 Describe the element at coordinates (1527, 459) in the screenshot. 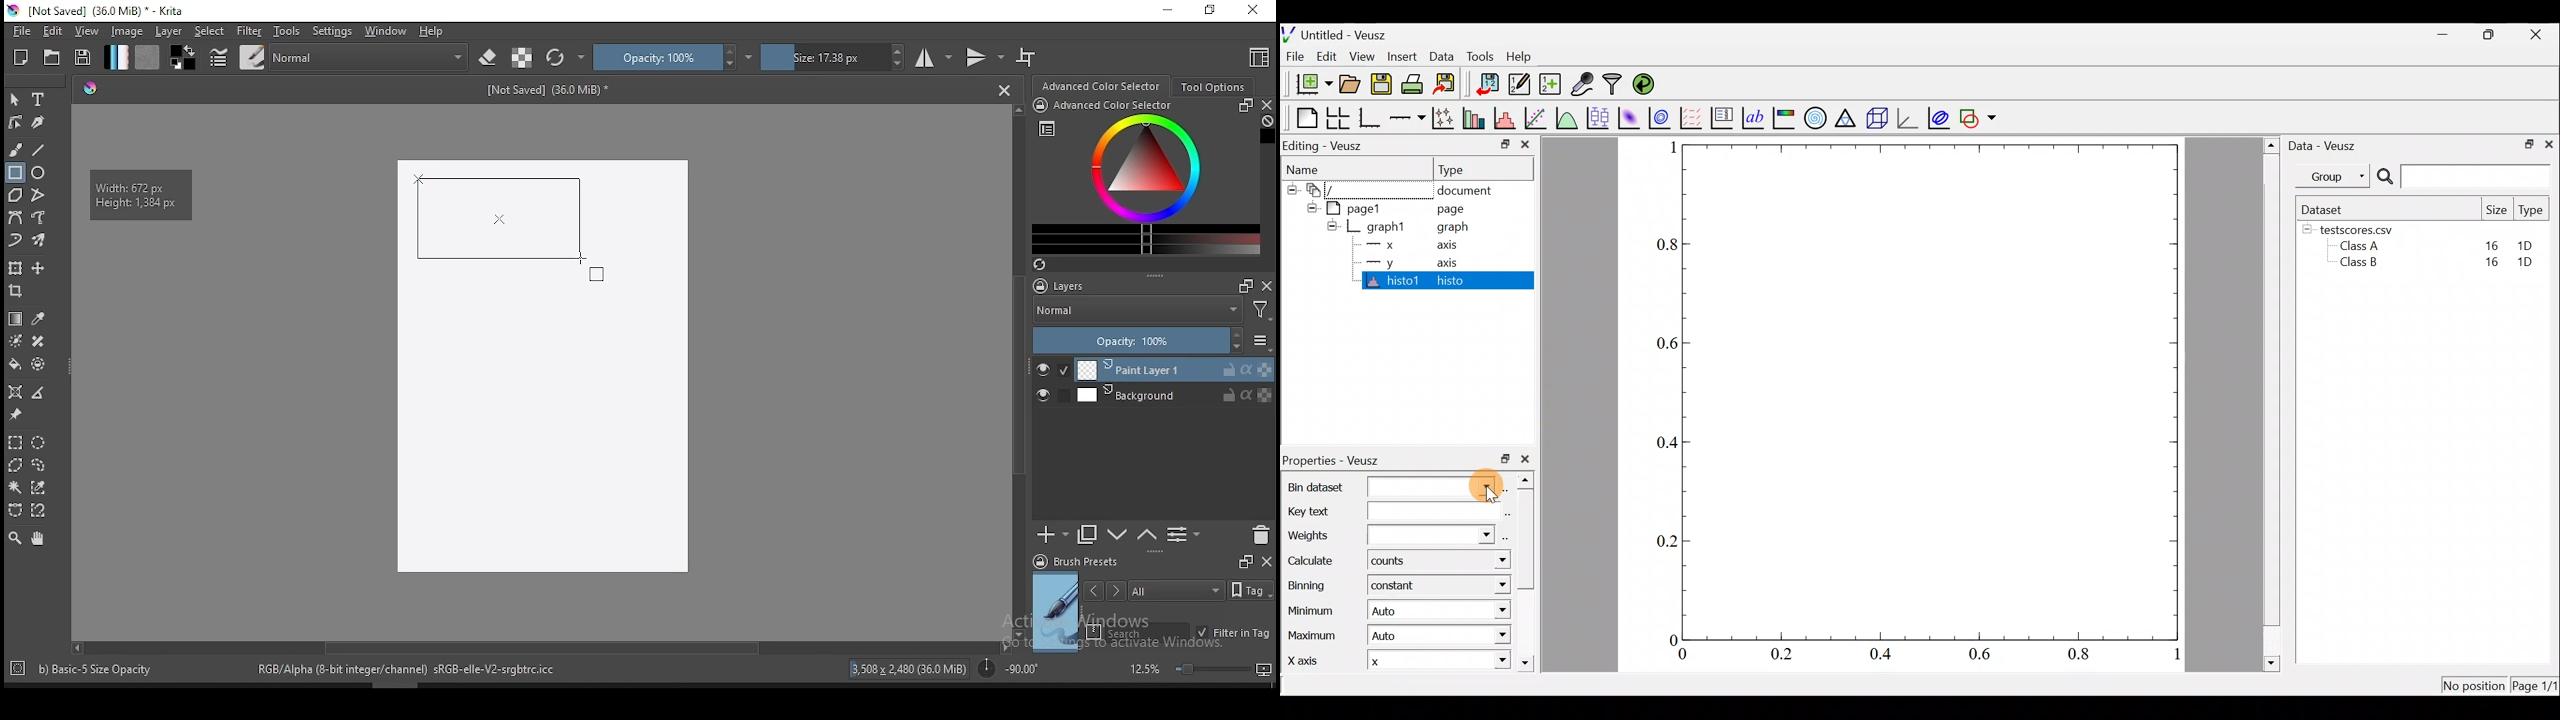

I see `close` at that location.